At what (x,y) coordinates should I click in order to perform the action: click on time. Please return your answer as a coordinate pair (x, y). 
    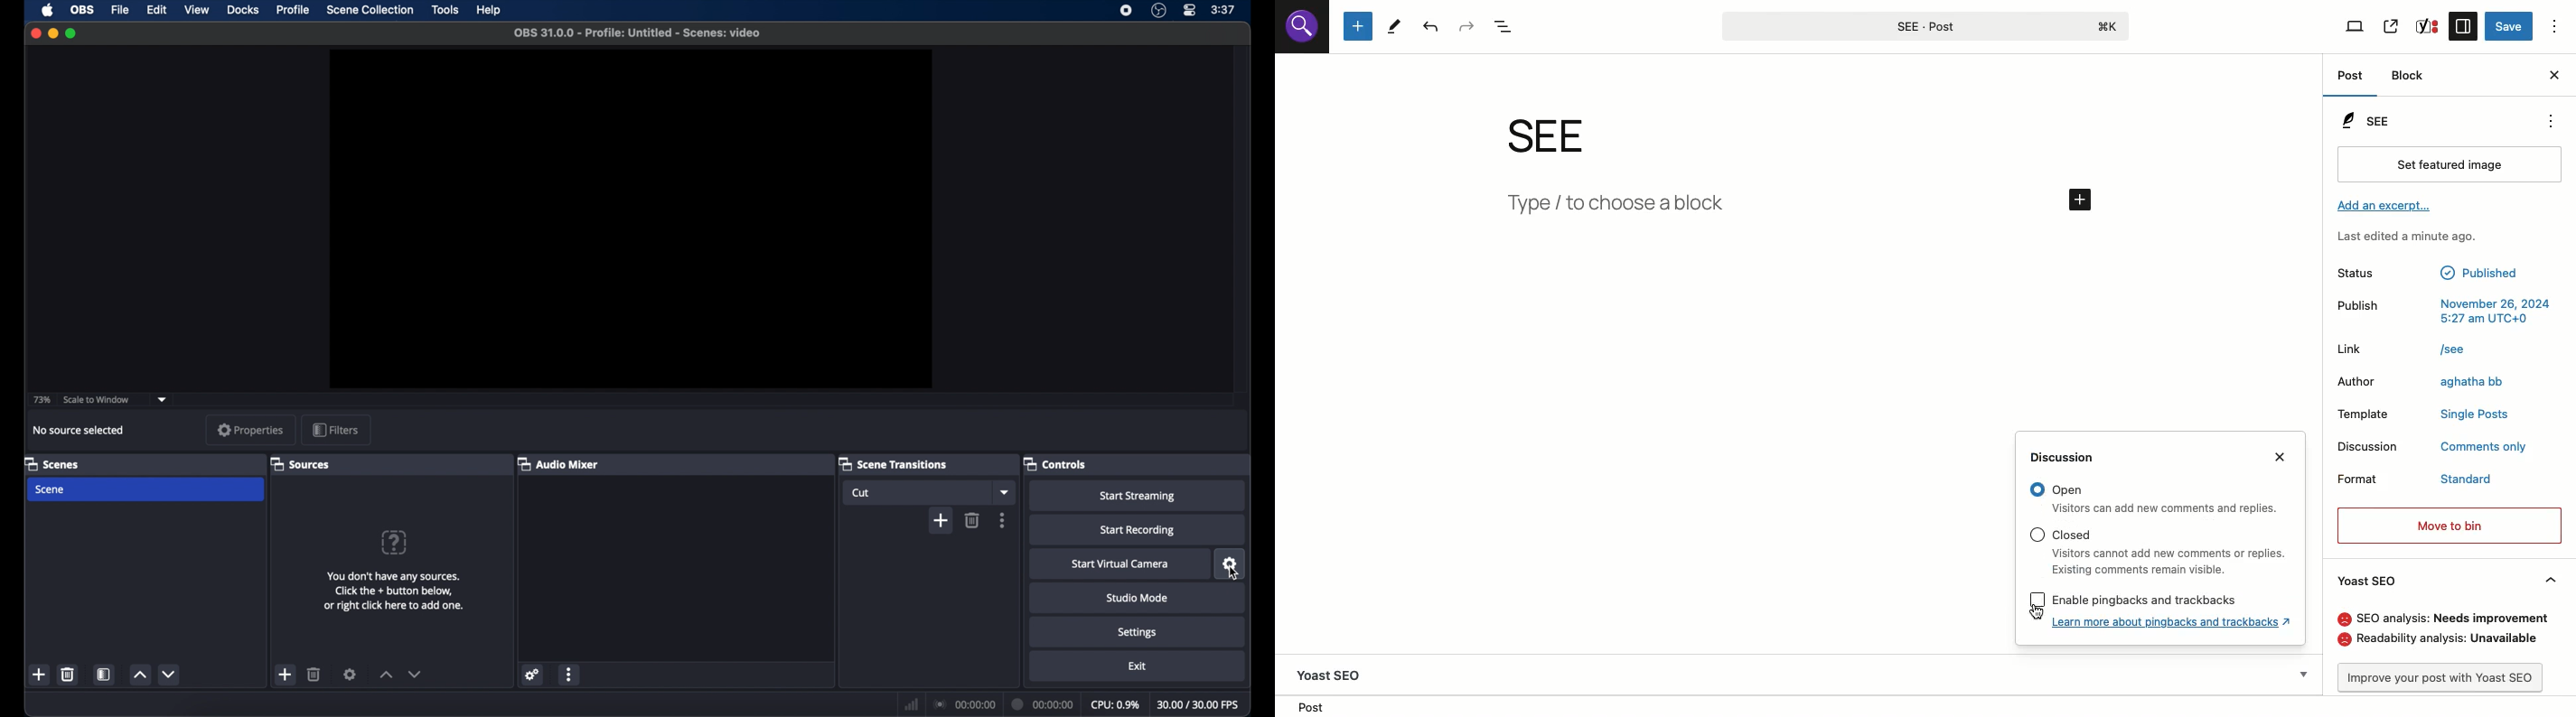
    Looking at the image, I should click on (1224, 10).